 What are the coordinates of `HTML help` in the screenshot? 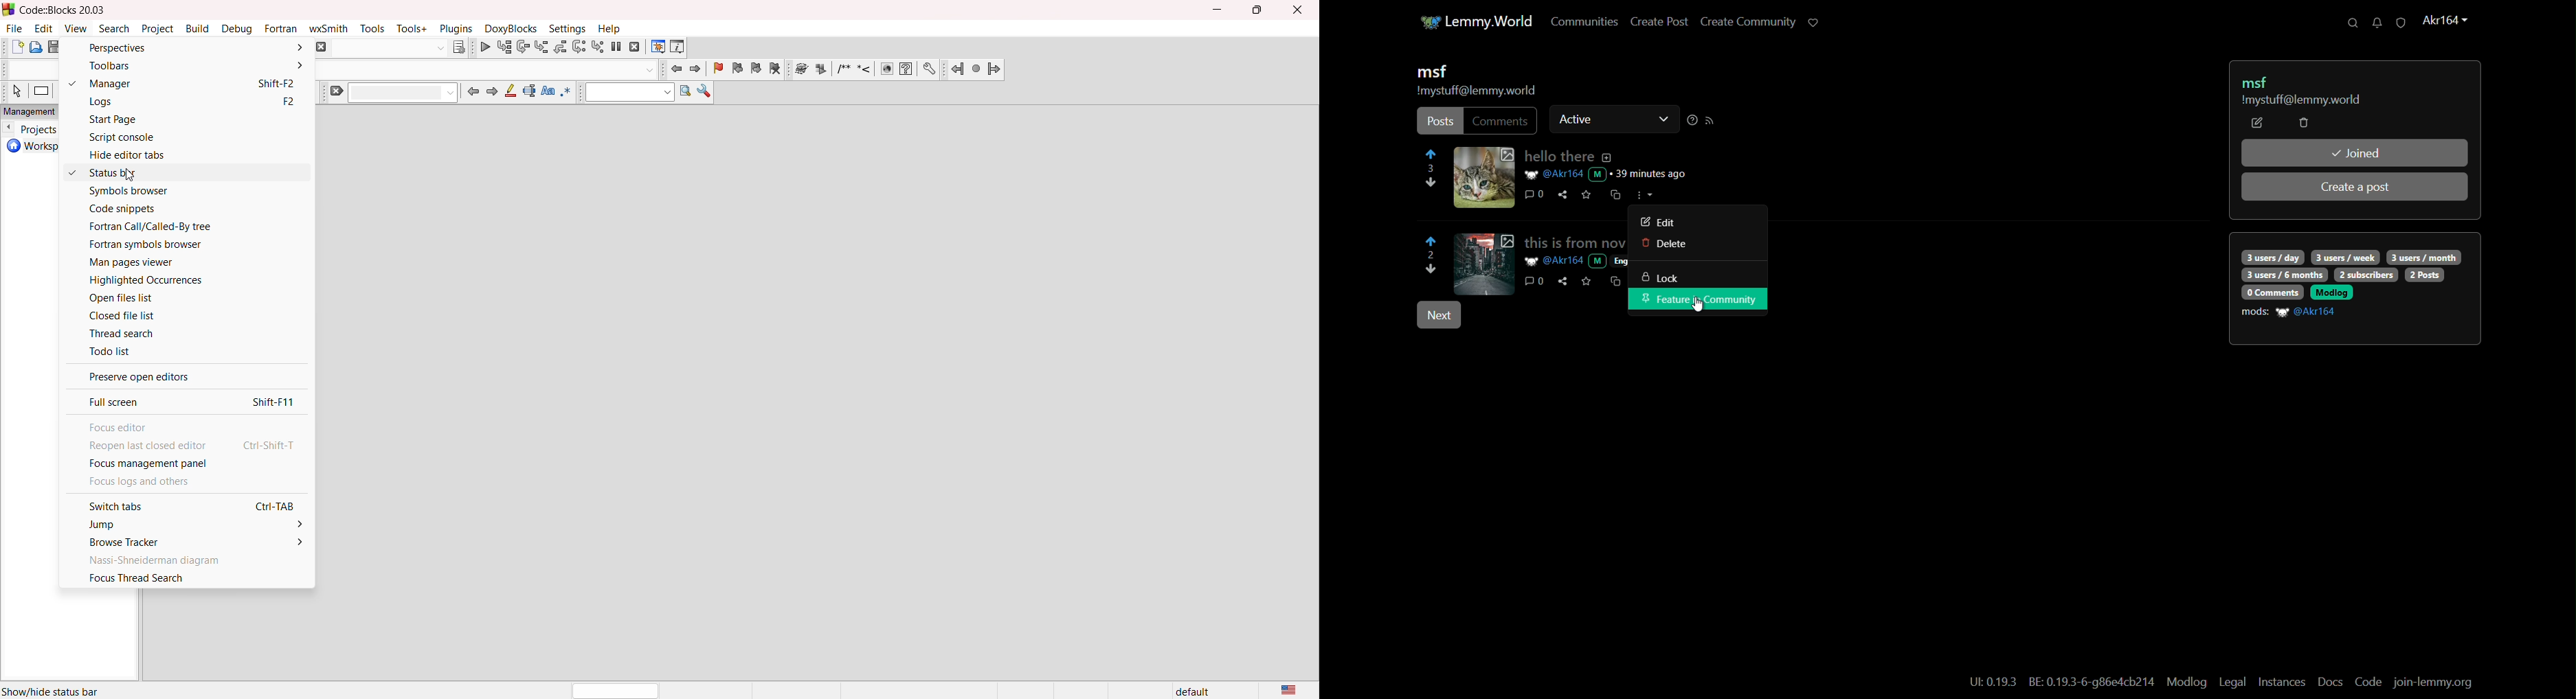 It's located at (906, 69).